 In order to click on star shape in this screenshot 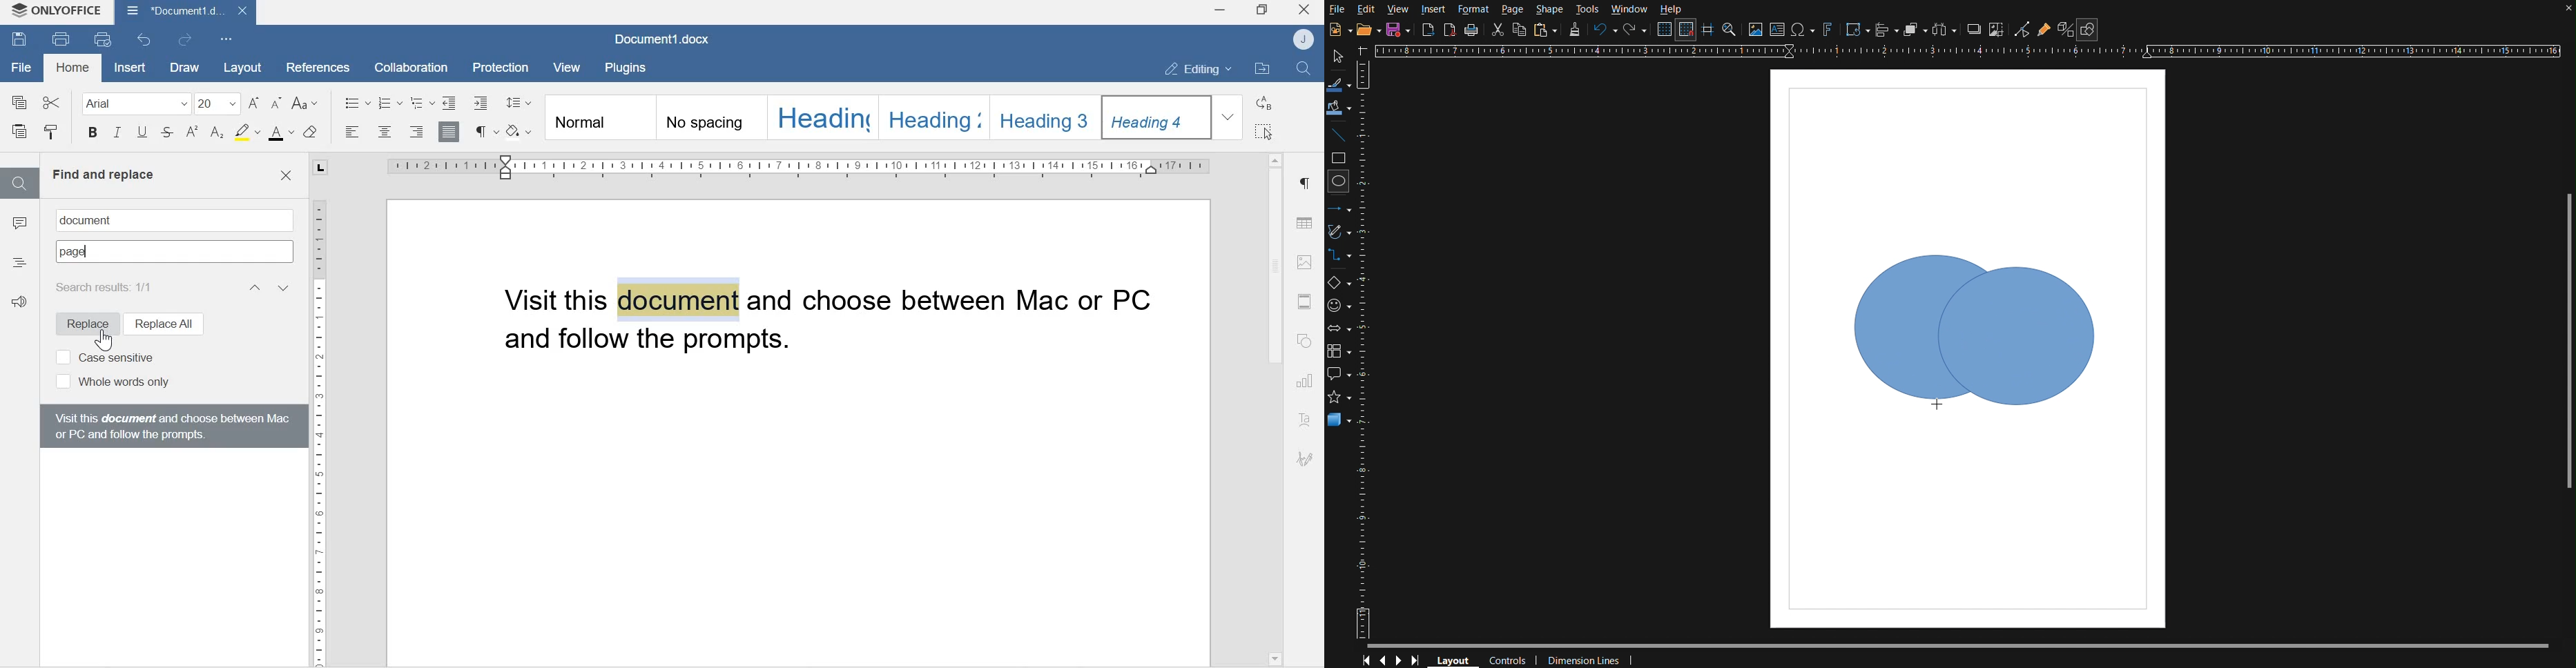, I will do `click(1341, 396)`.